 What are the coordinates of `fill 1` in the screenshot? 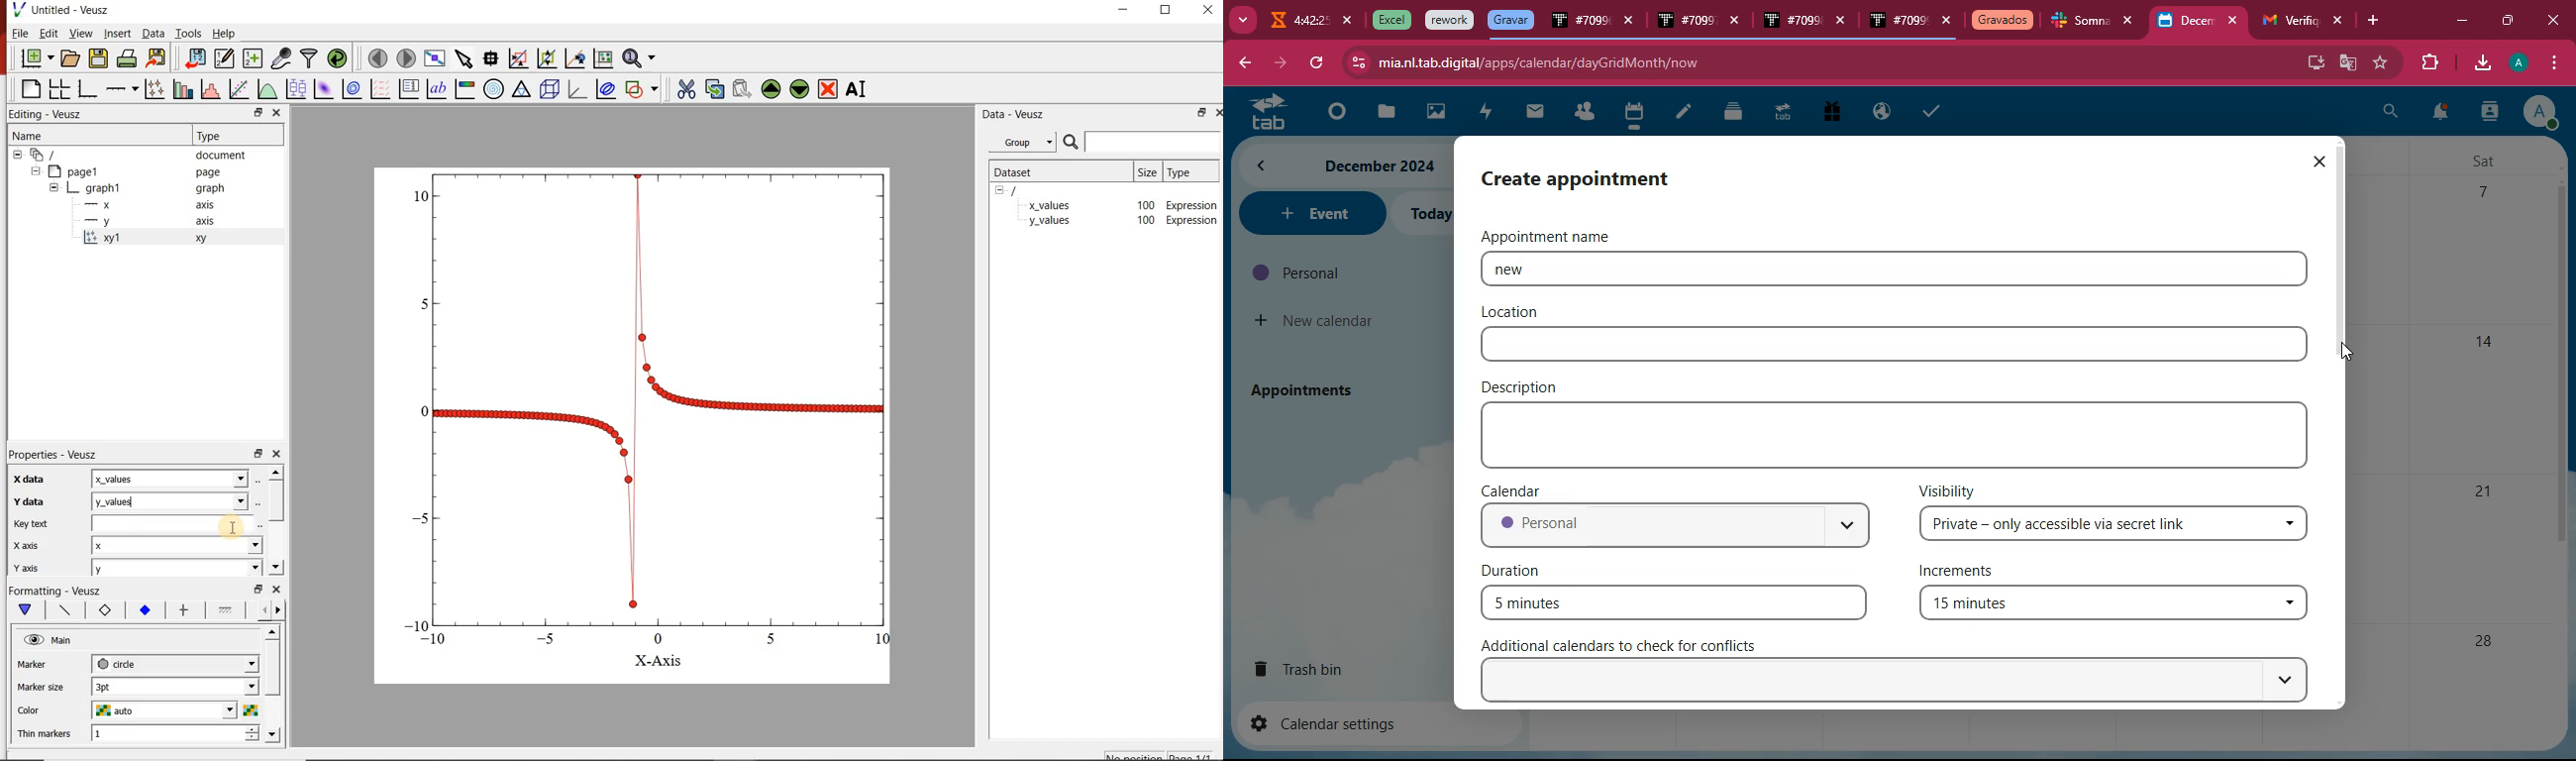 It's located at (229, 609).